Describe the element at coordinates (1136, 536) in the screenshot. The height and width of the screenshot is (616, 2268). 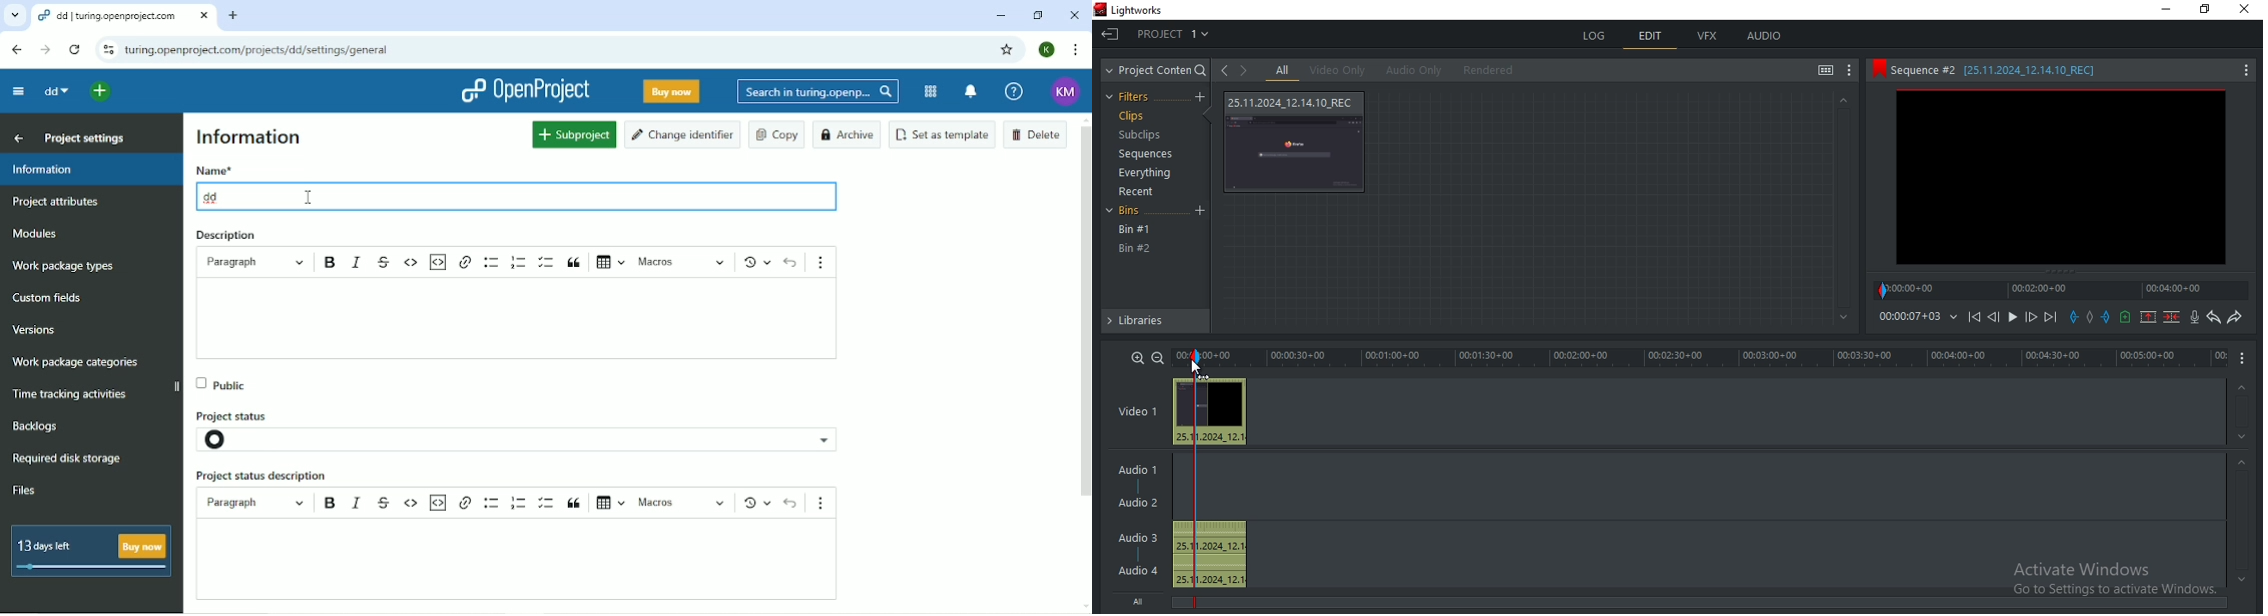
I see `Audio 3` at that location.